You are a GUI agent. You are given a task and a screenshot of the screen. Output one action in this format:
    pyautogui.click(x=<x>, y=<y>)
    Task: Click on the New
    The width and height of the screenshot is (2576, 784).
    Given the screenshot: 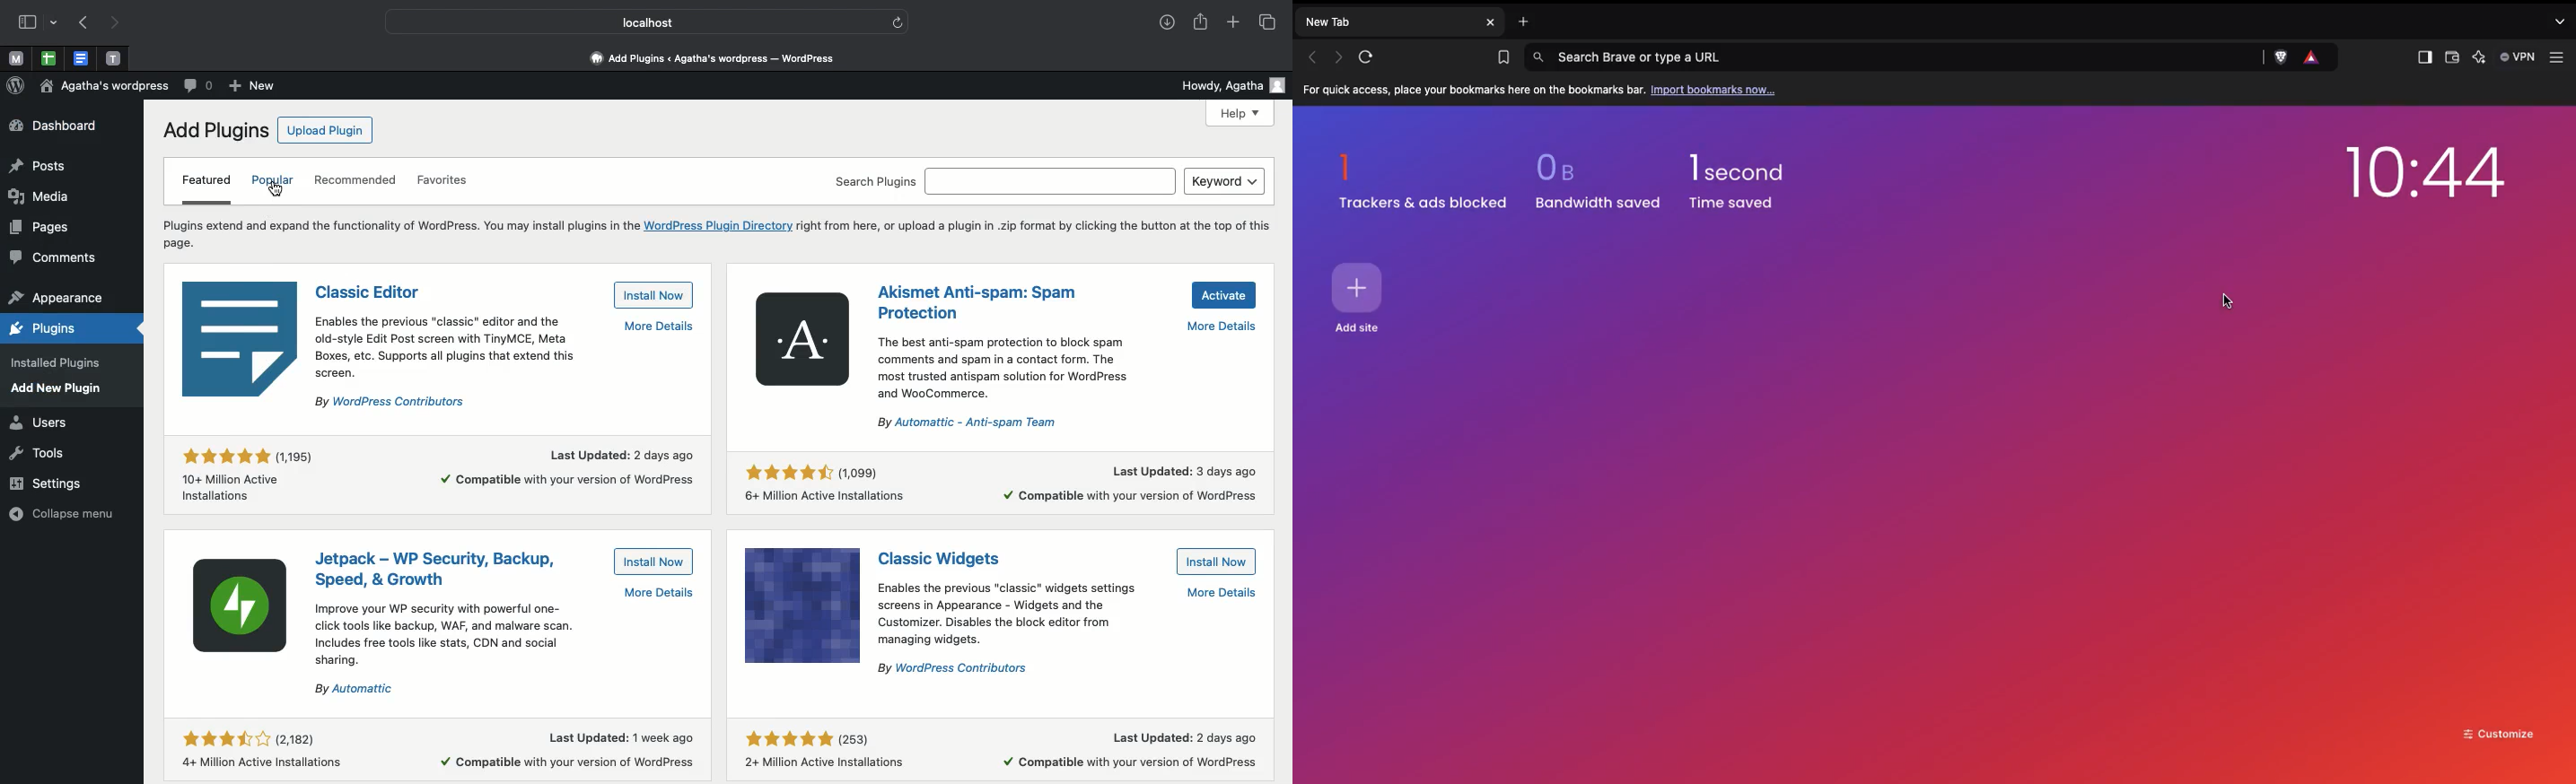 What is the action you would take?
    pyautogui.click(x=251, y=85)
    